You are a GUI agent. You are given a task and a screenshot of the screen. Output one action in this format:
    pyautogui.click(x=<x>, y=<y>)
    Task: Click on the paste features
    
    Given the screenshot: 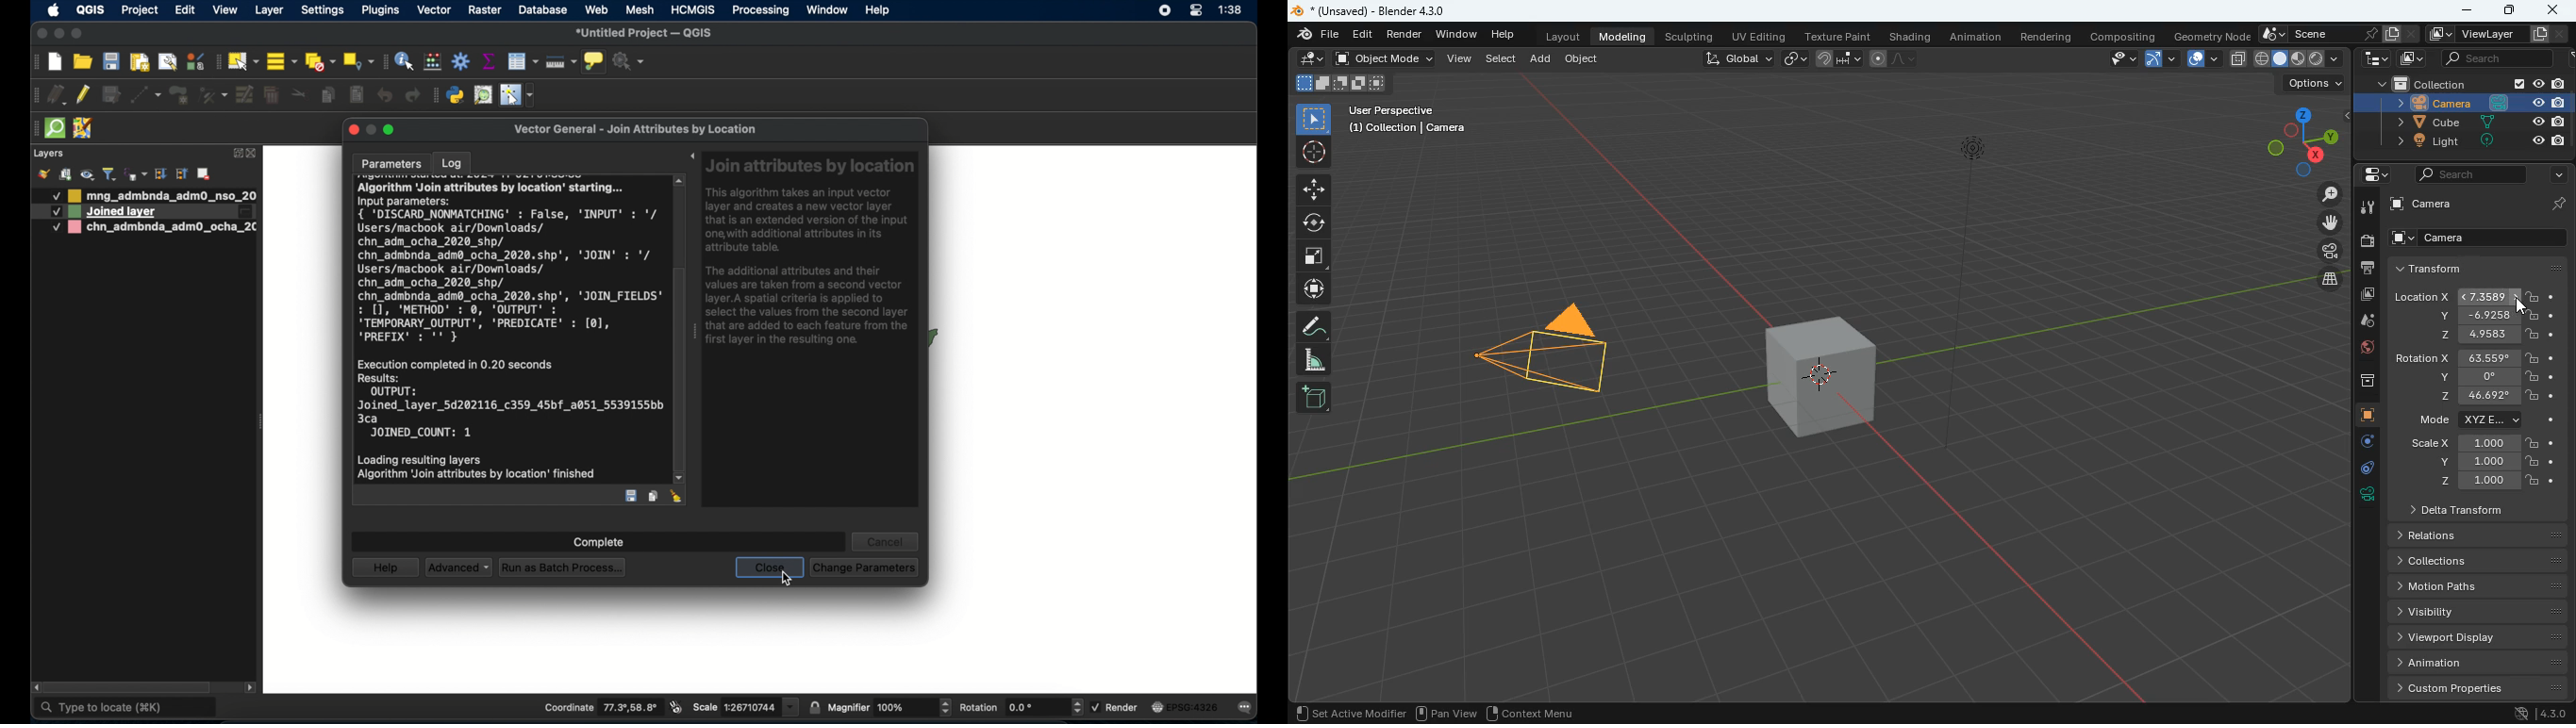 What is the action you would take?
    pyautogui.click(x=358, y=95)
    